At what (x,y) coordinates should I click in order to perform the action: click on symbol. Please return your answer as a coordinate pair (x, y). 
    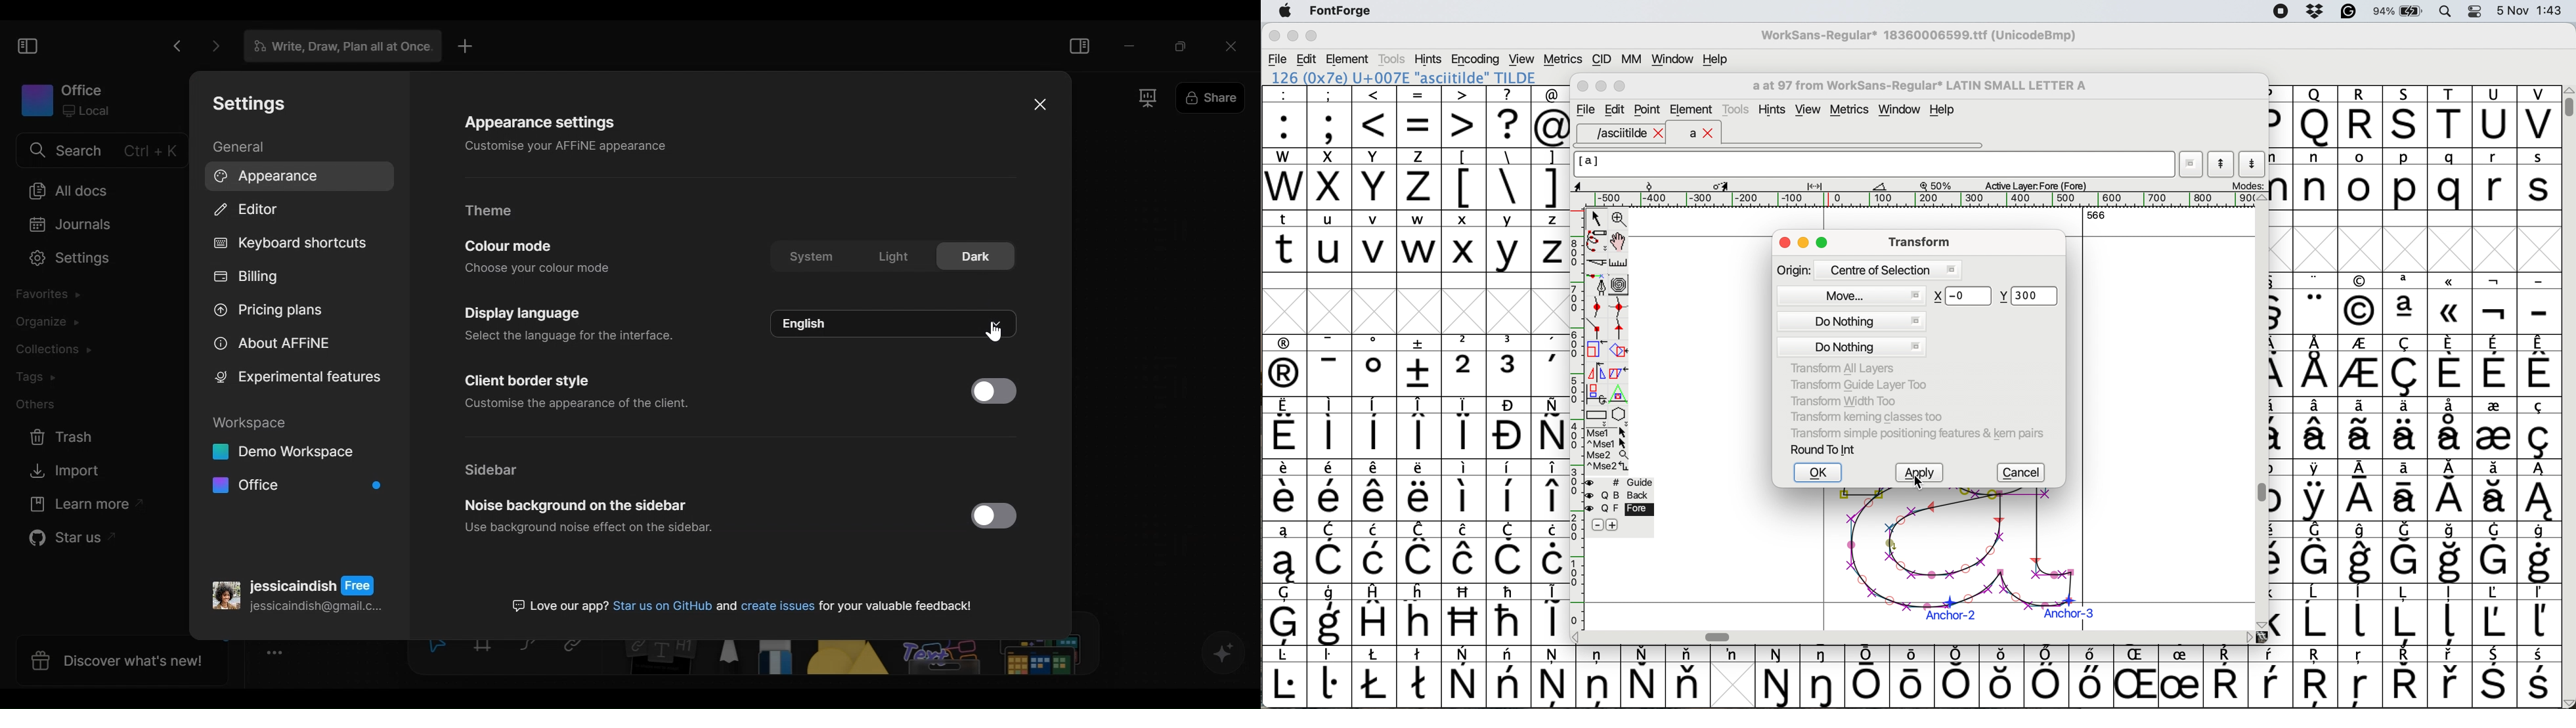
    Looking at the image, I should click on (1824, 677).